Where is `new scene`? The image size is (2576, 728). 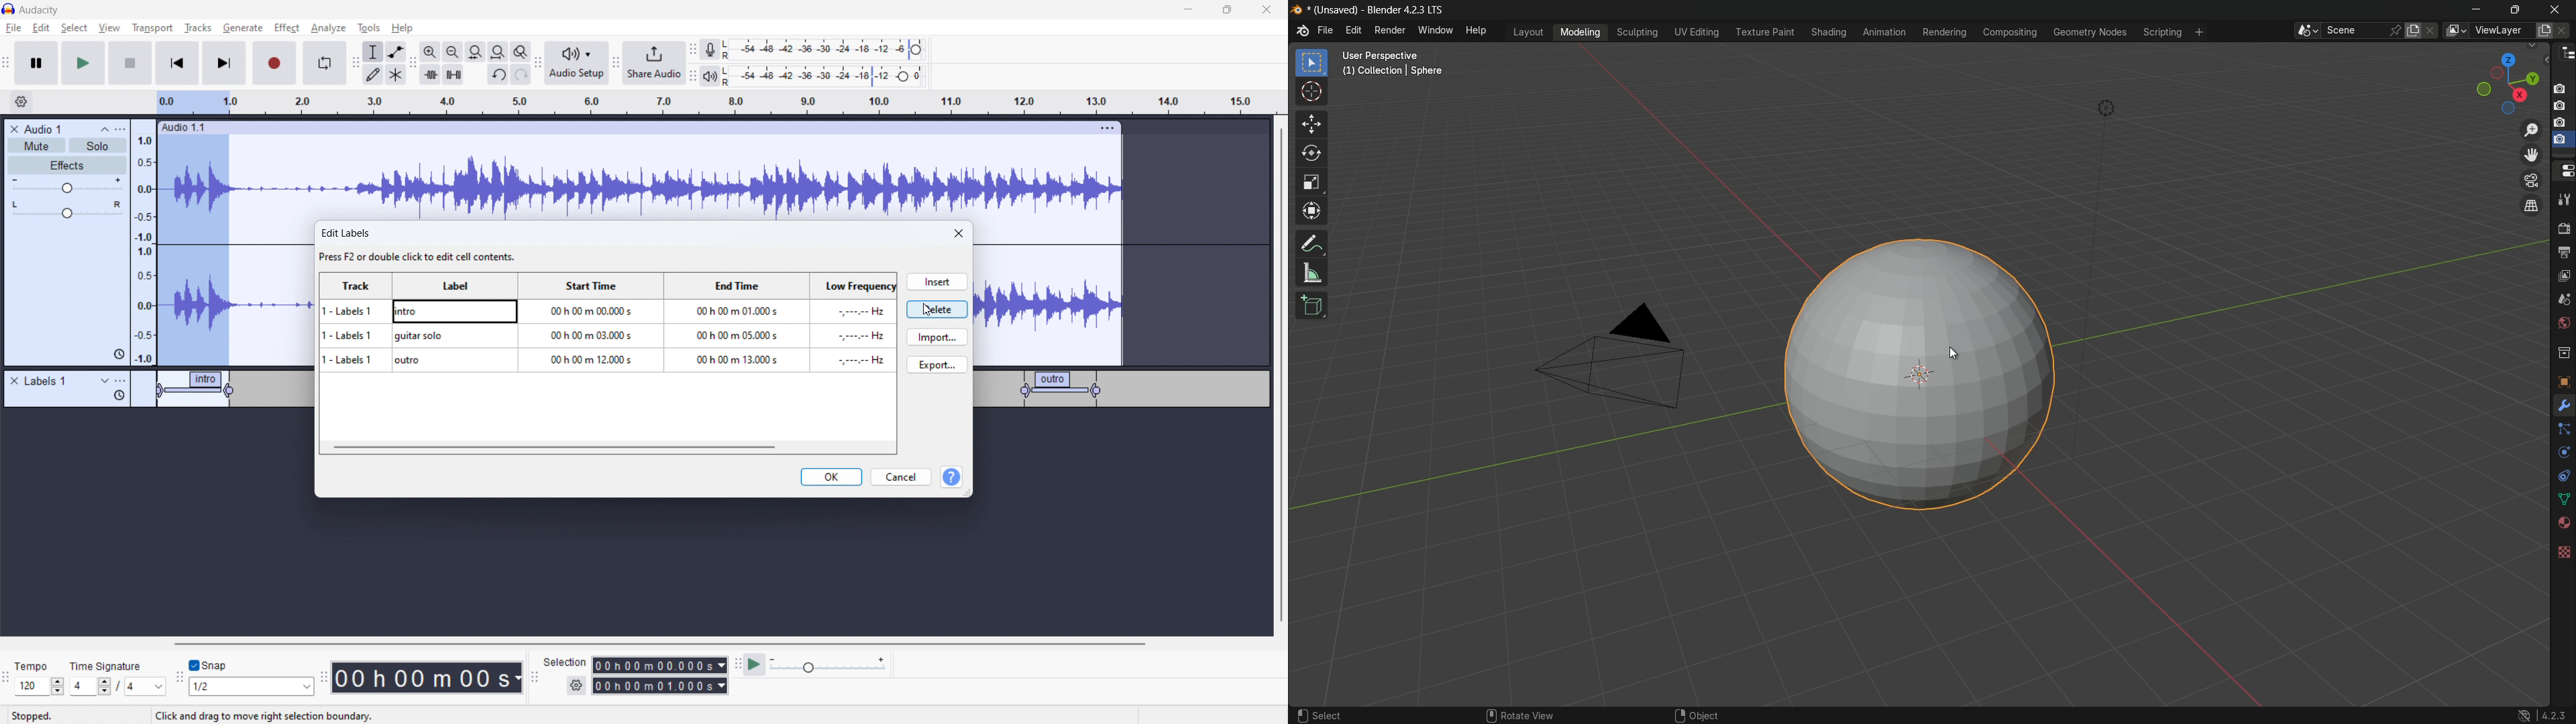
new scene is located at coordinates (2414, 30).